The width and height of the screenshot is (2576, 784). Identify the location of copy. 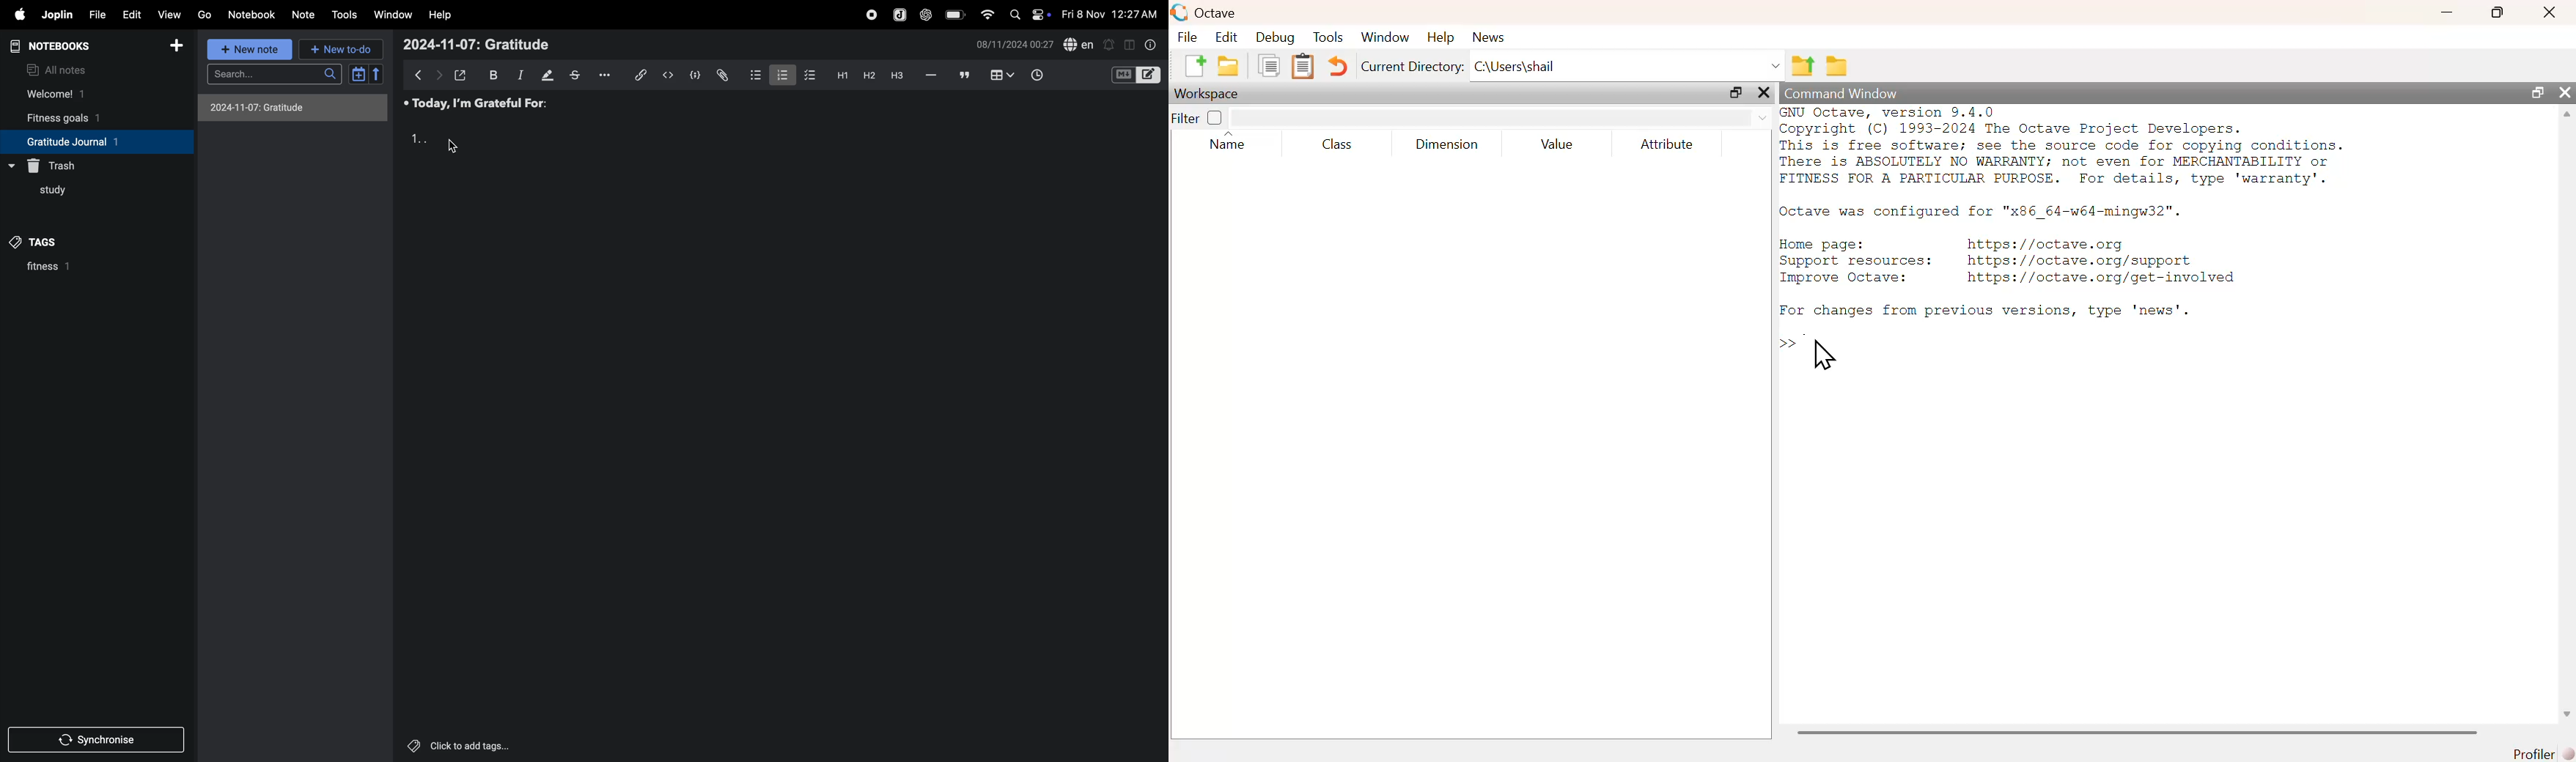
(1267, 65).